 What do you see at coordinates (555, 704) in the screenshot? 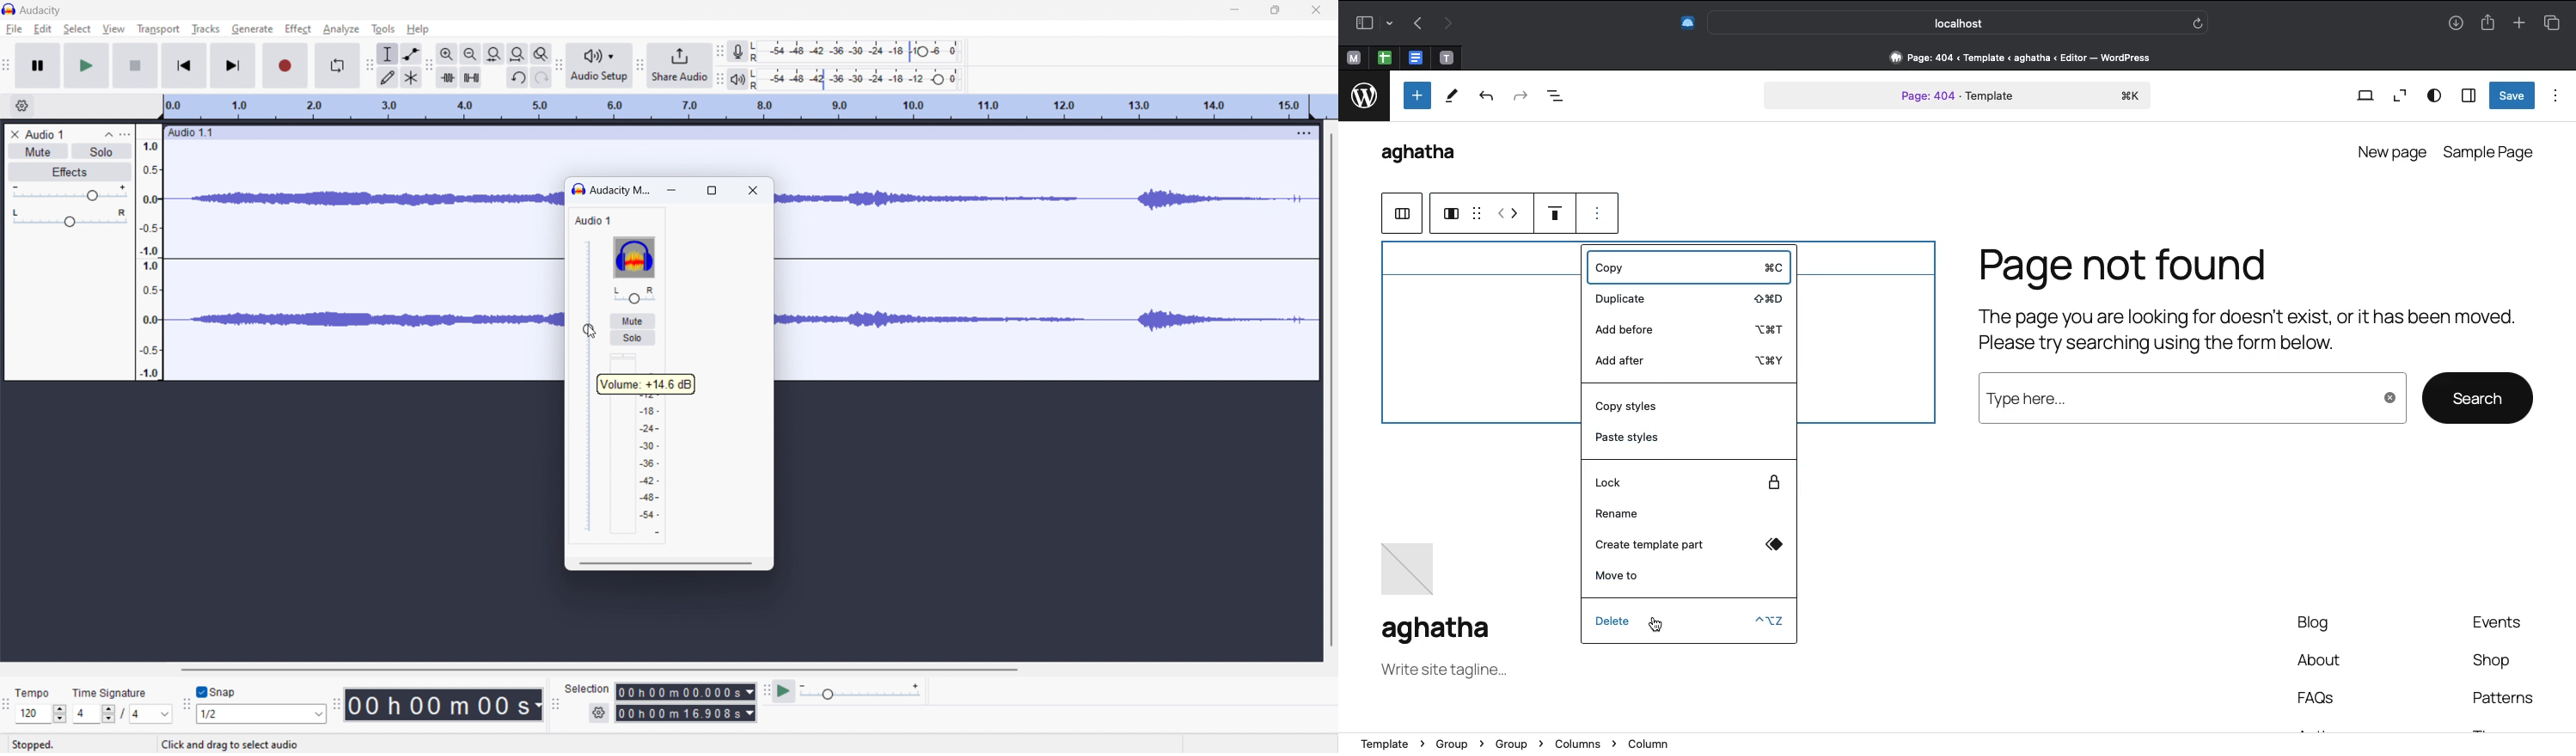
I see `selection toolbar` at bounding box center [555, 704].